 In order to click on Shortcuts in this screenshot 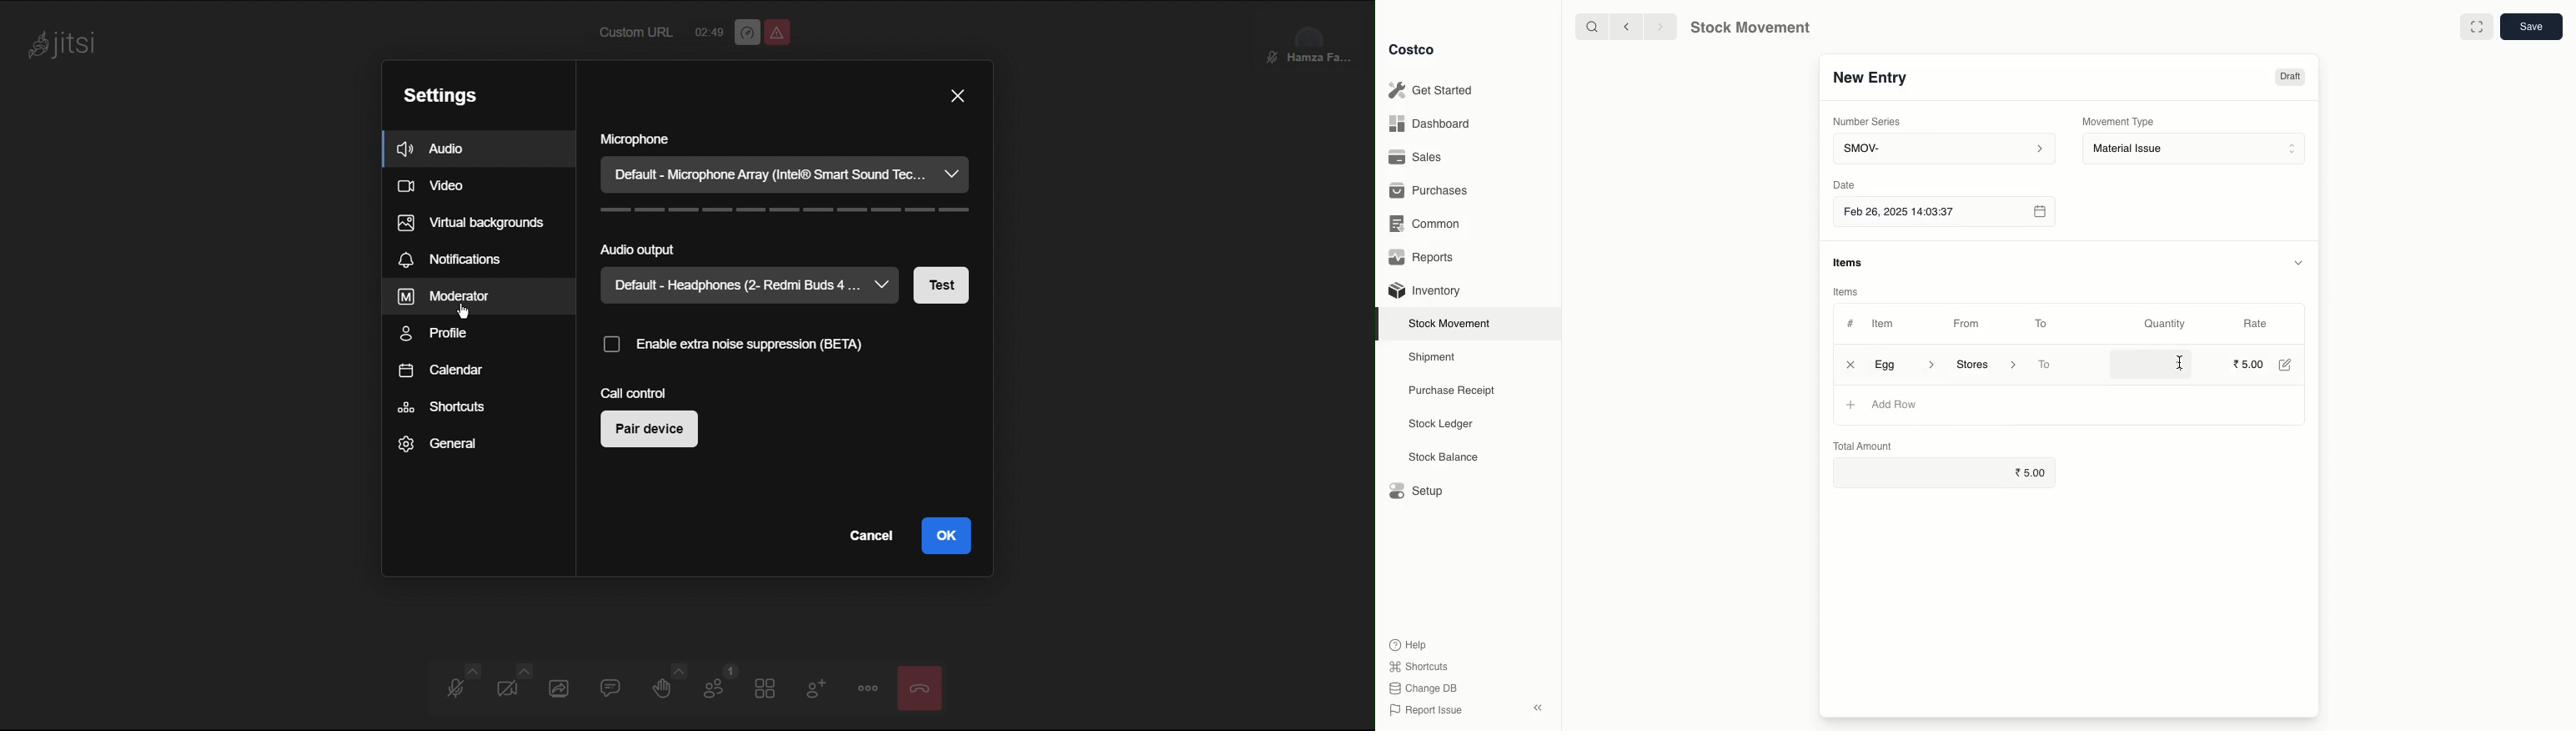, I will do `click(1419, 664)`.